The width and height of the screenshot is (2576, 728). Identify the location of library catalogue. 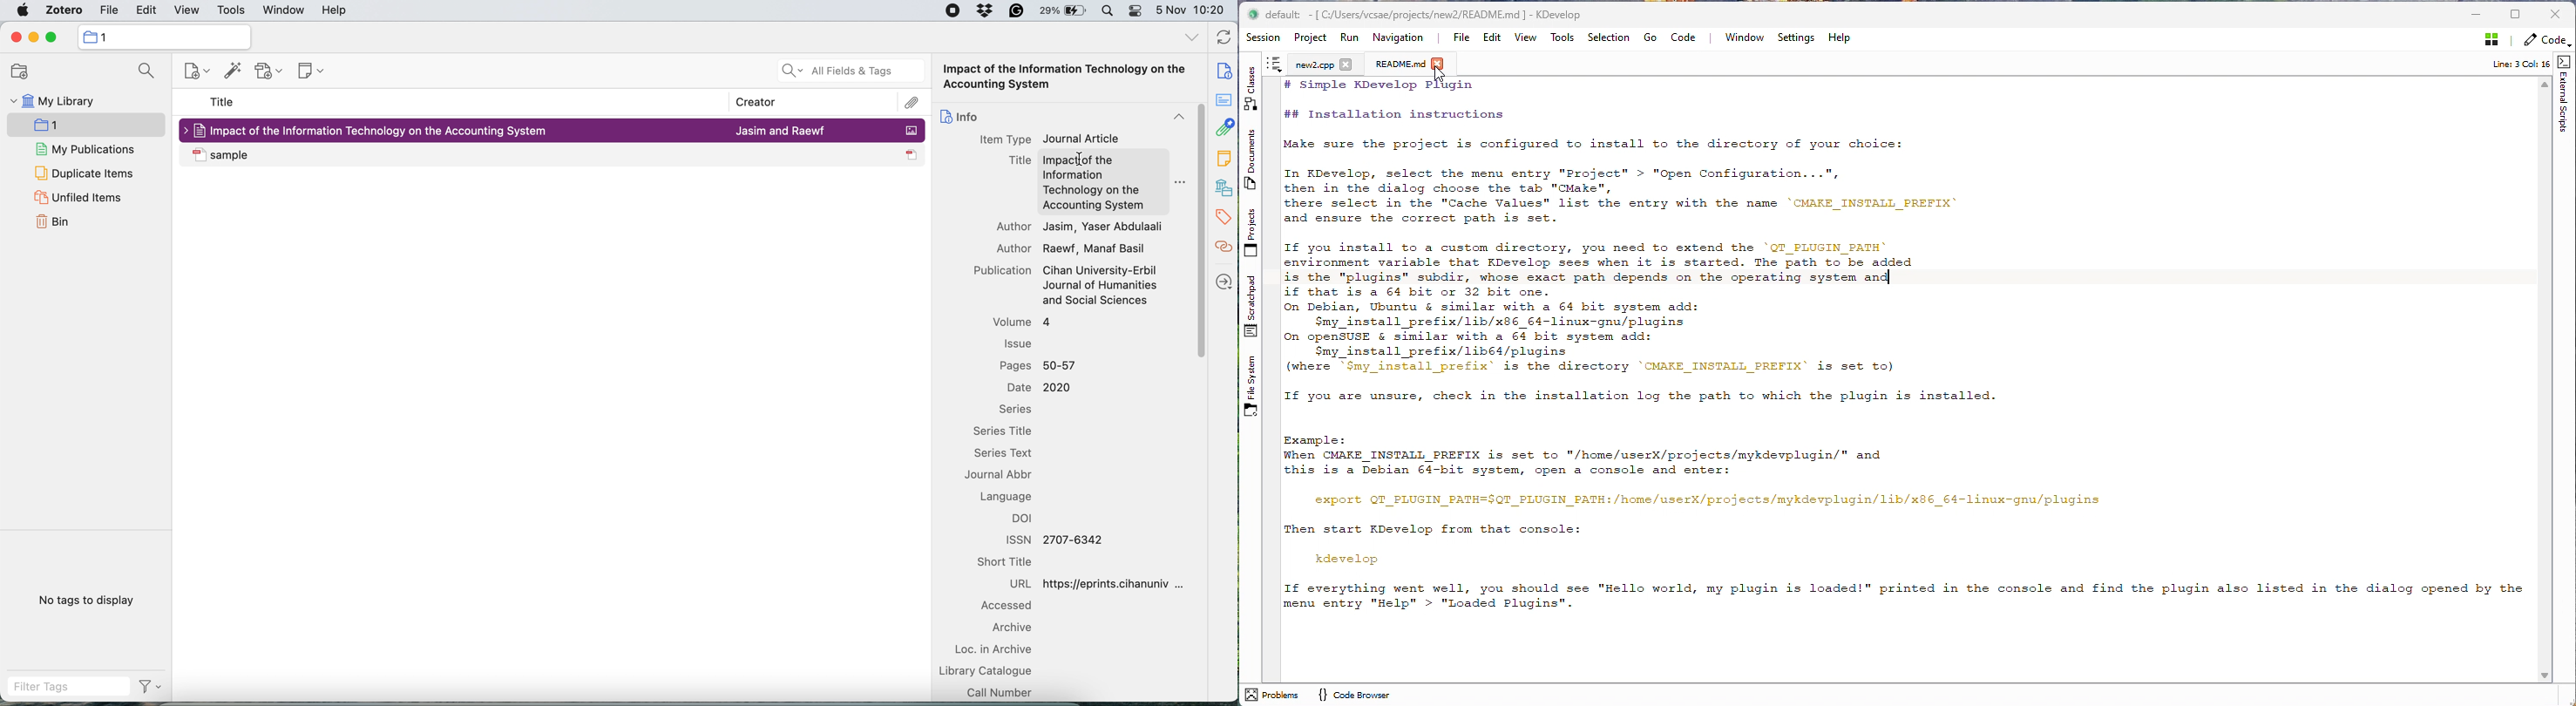
(998, 671).